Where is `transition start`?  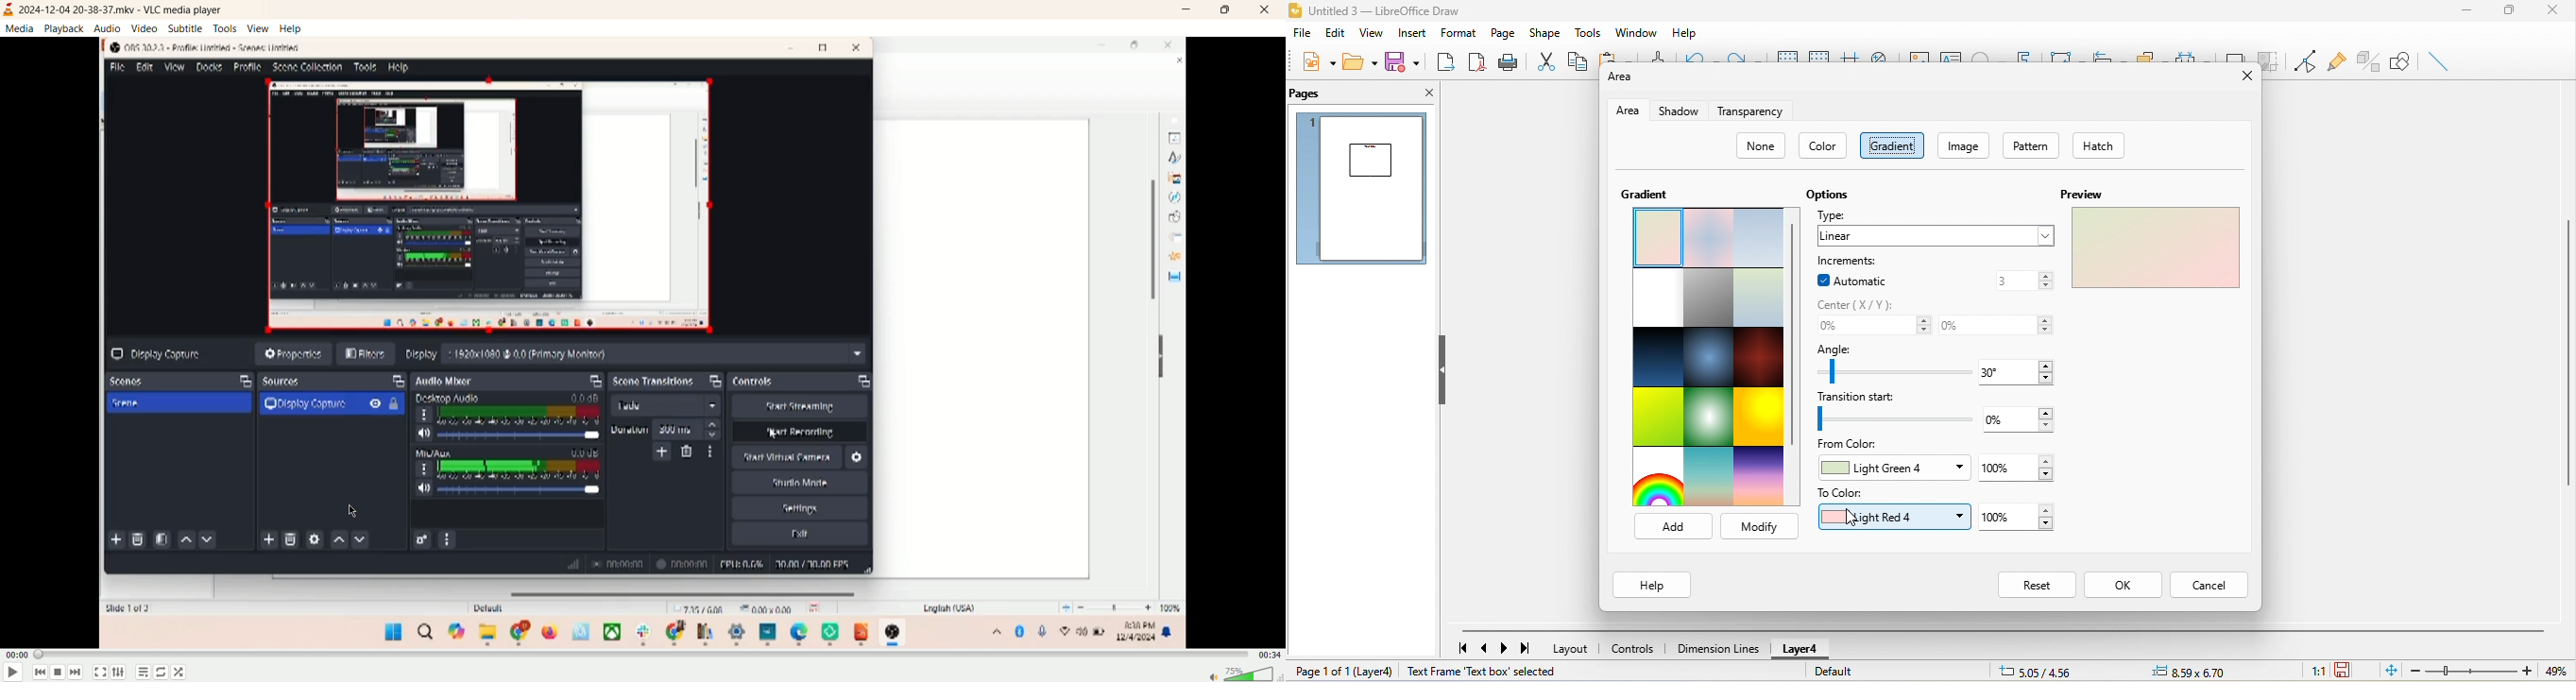
transition start is located at coordinates (1866, 396).